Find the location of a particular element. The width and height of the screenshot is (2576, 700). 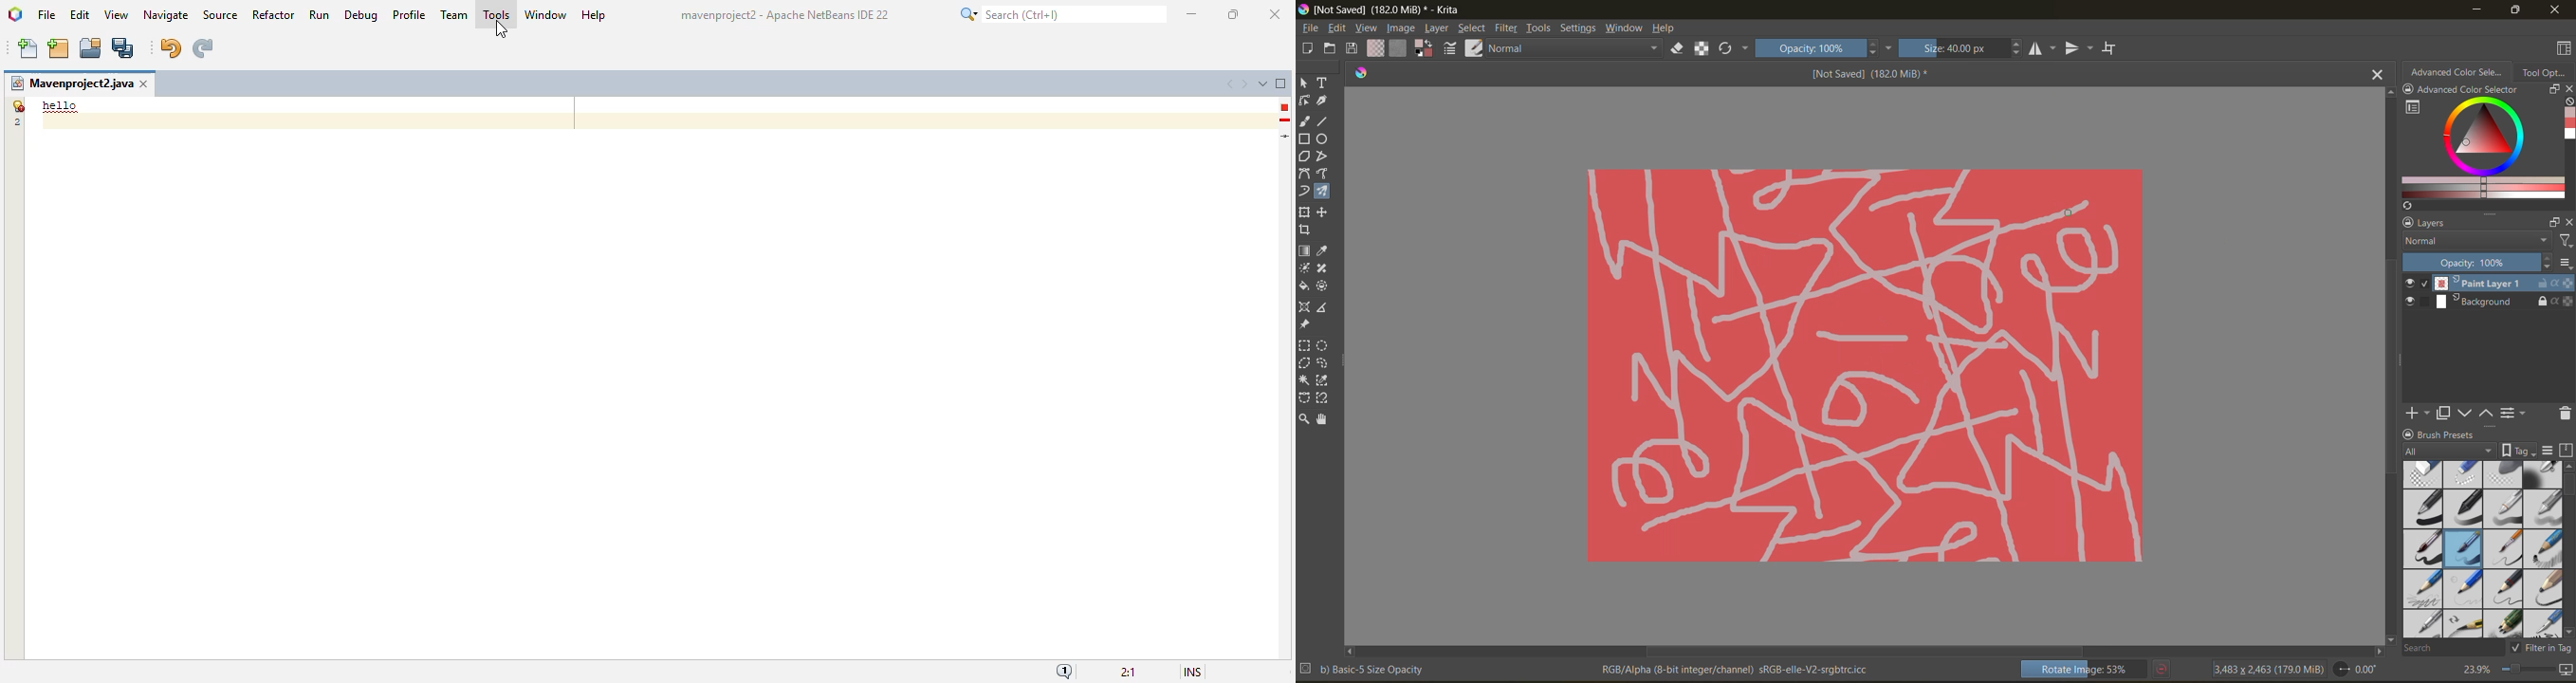

magnification ratio is located at coordinates (1129, 673).